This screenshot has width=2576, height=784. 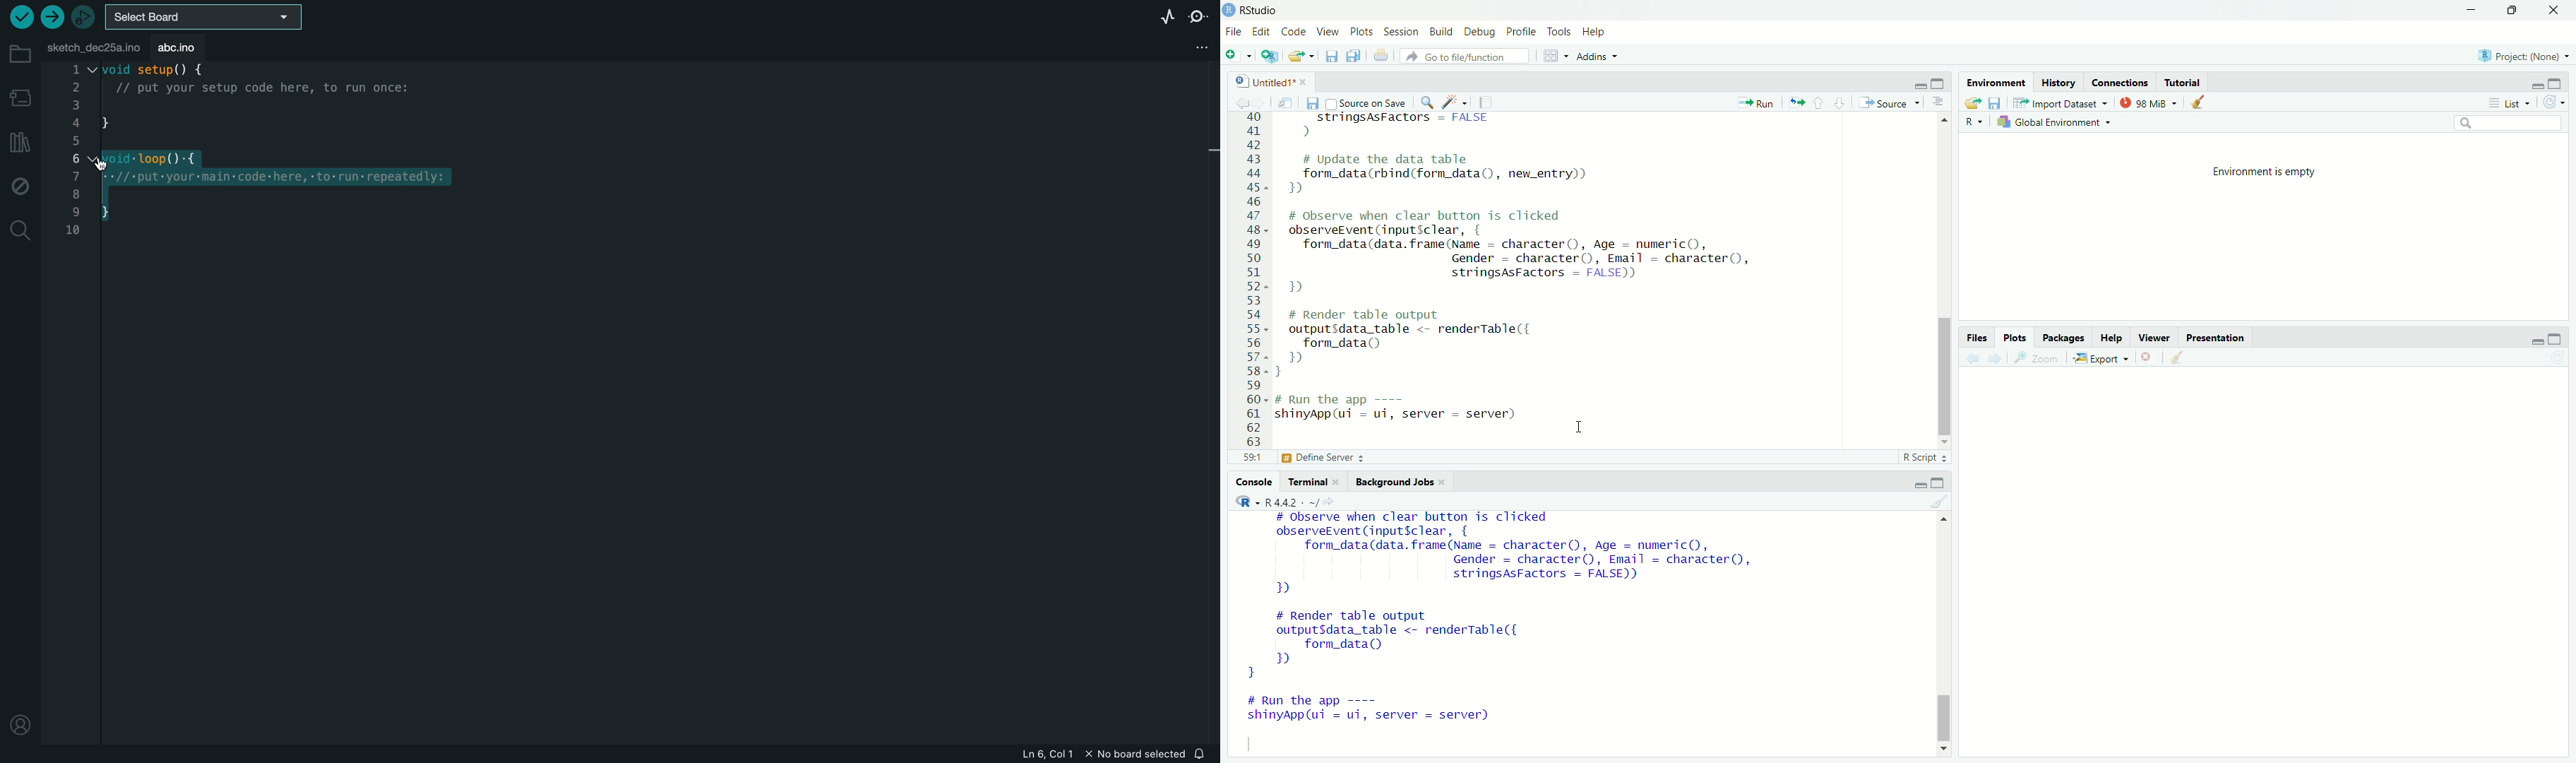 What do you see at coordinates (1943, 749) in the screenshot?
I see `move down` at bounding box center [1943, 749].